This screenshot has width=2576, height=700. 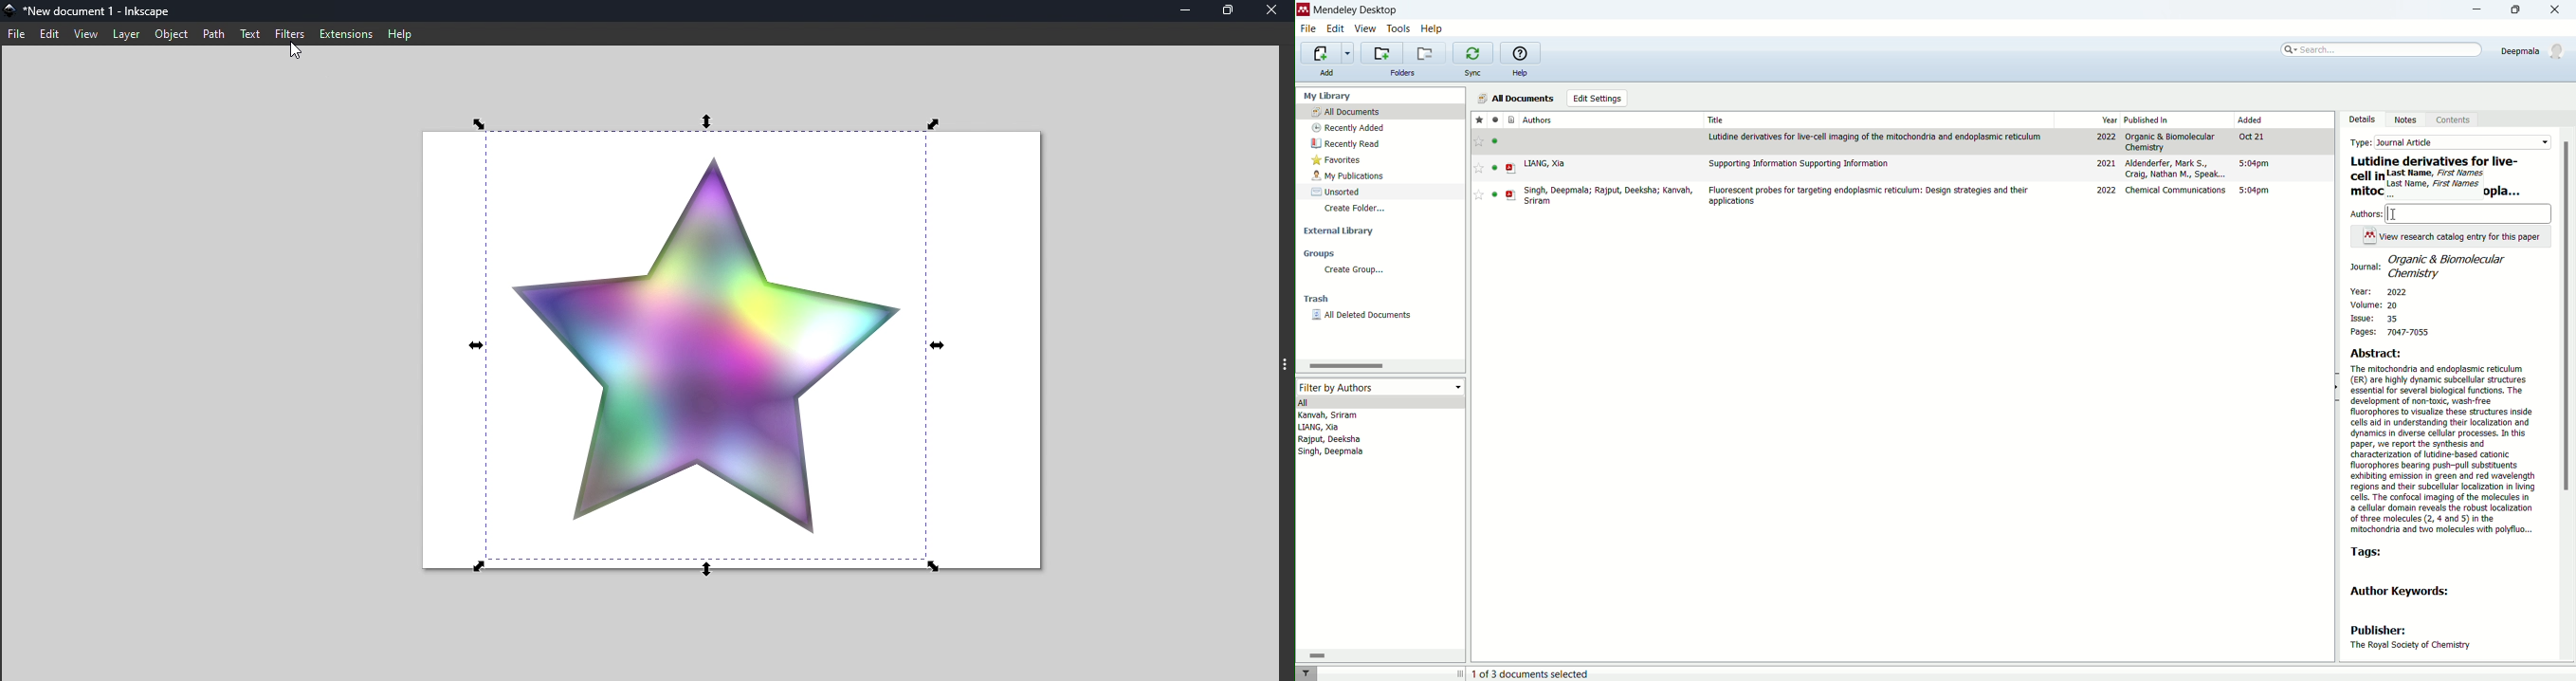 What do you see at coordinates (1473, 54) in the screenshot?
I see `synchronize library with mendeley web` at bounding box center [1473, 54].